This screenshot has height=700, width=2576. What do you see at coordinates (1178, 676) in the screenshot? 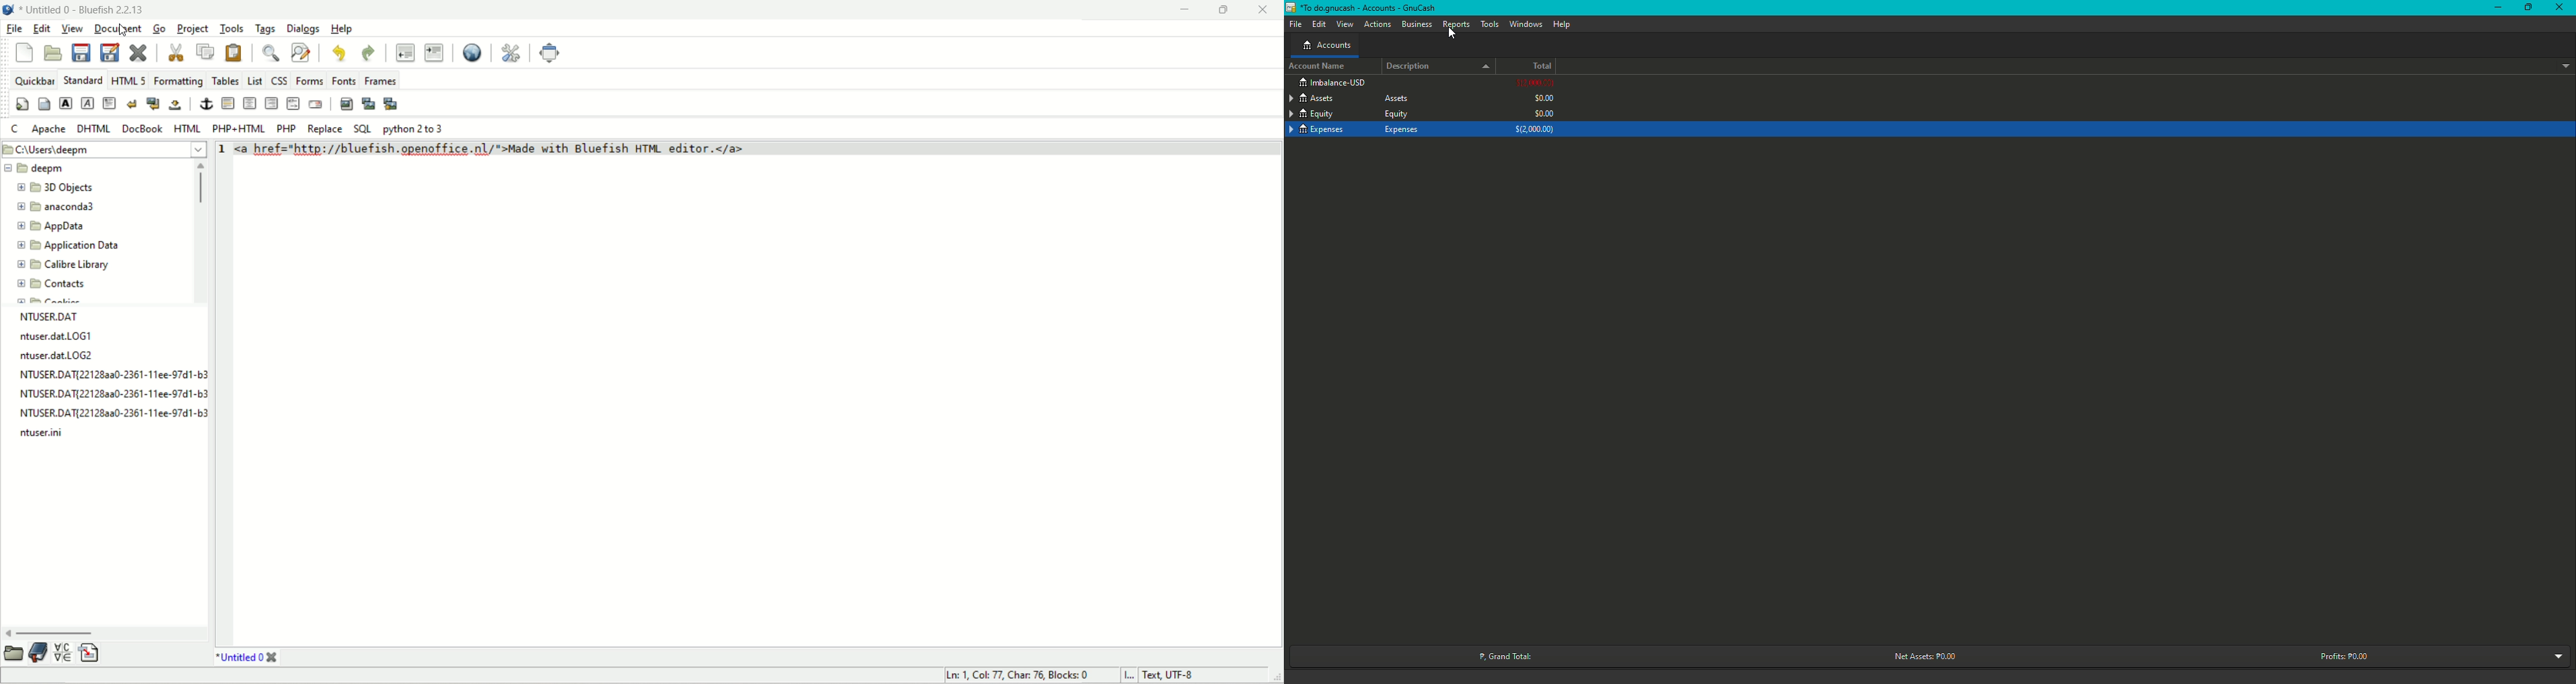
I see `text, UTF-8` at bounding box center [1178, 676].